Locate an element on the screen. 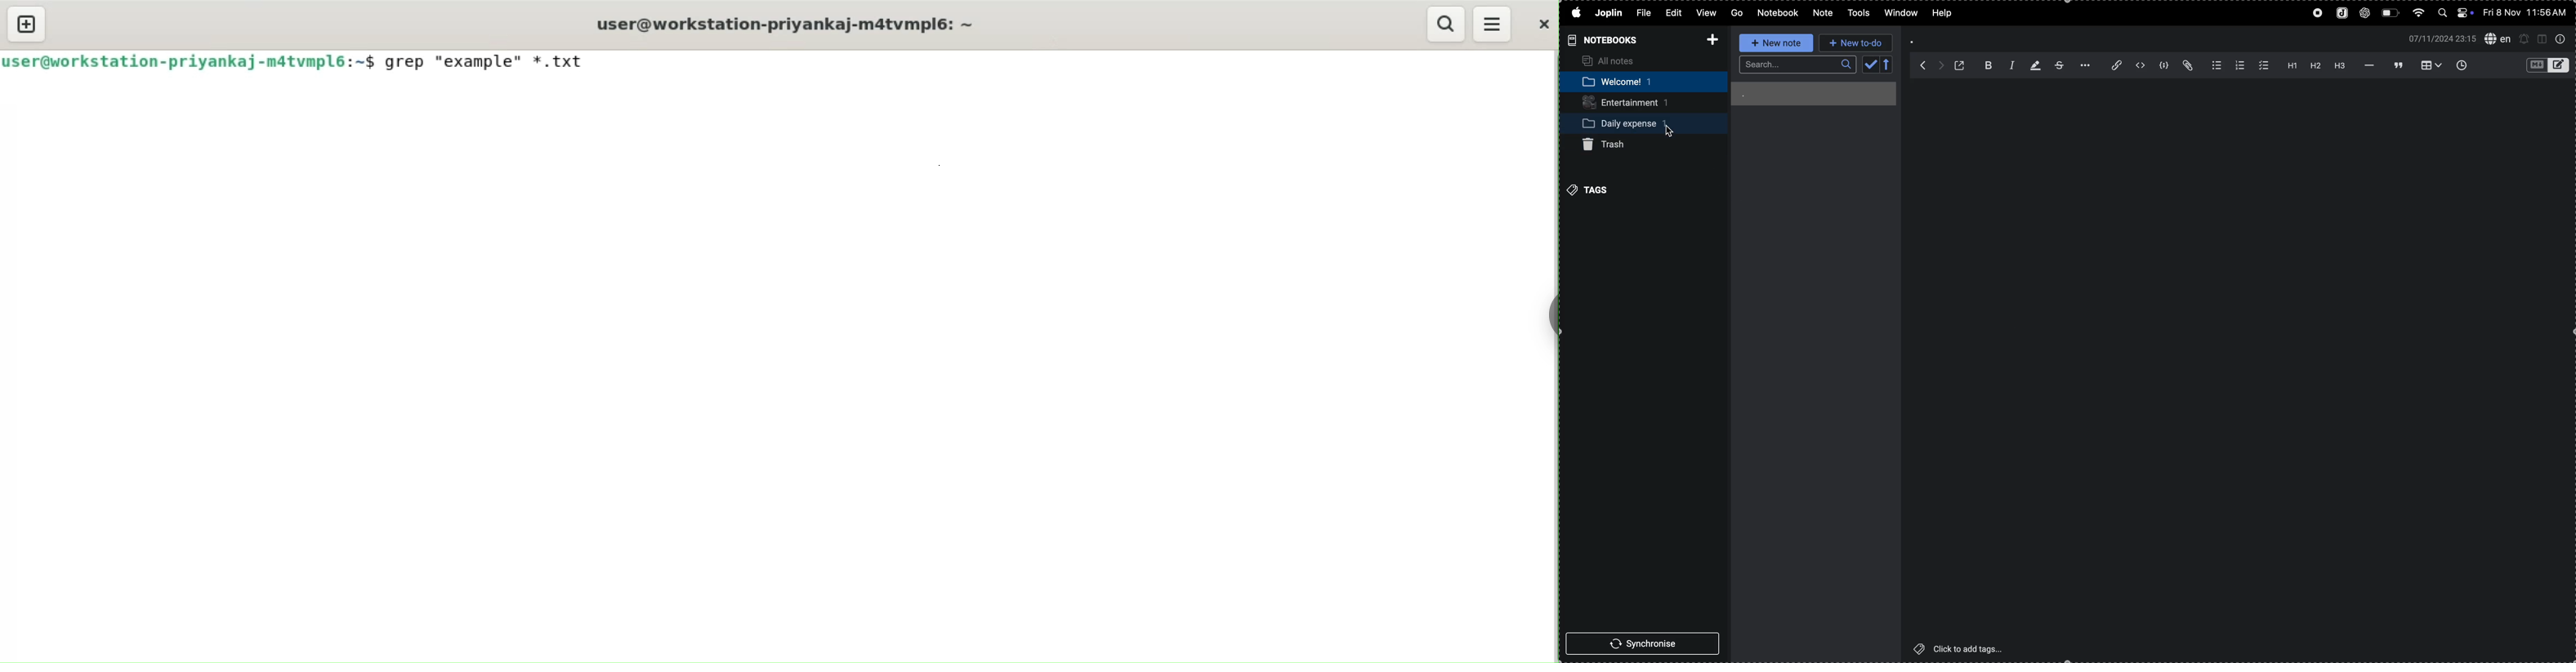 The width and height of the screenshot is (2576, 672). bulletlist is located at coordinates (2215, 66).